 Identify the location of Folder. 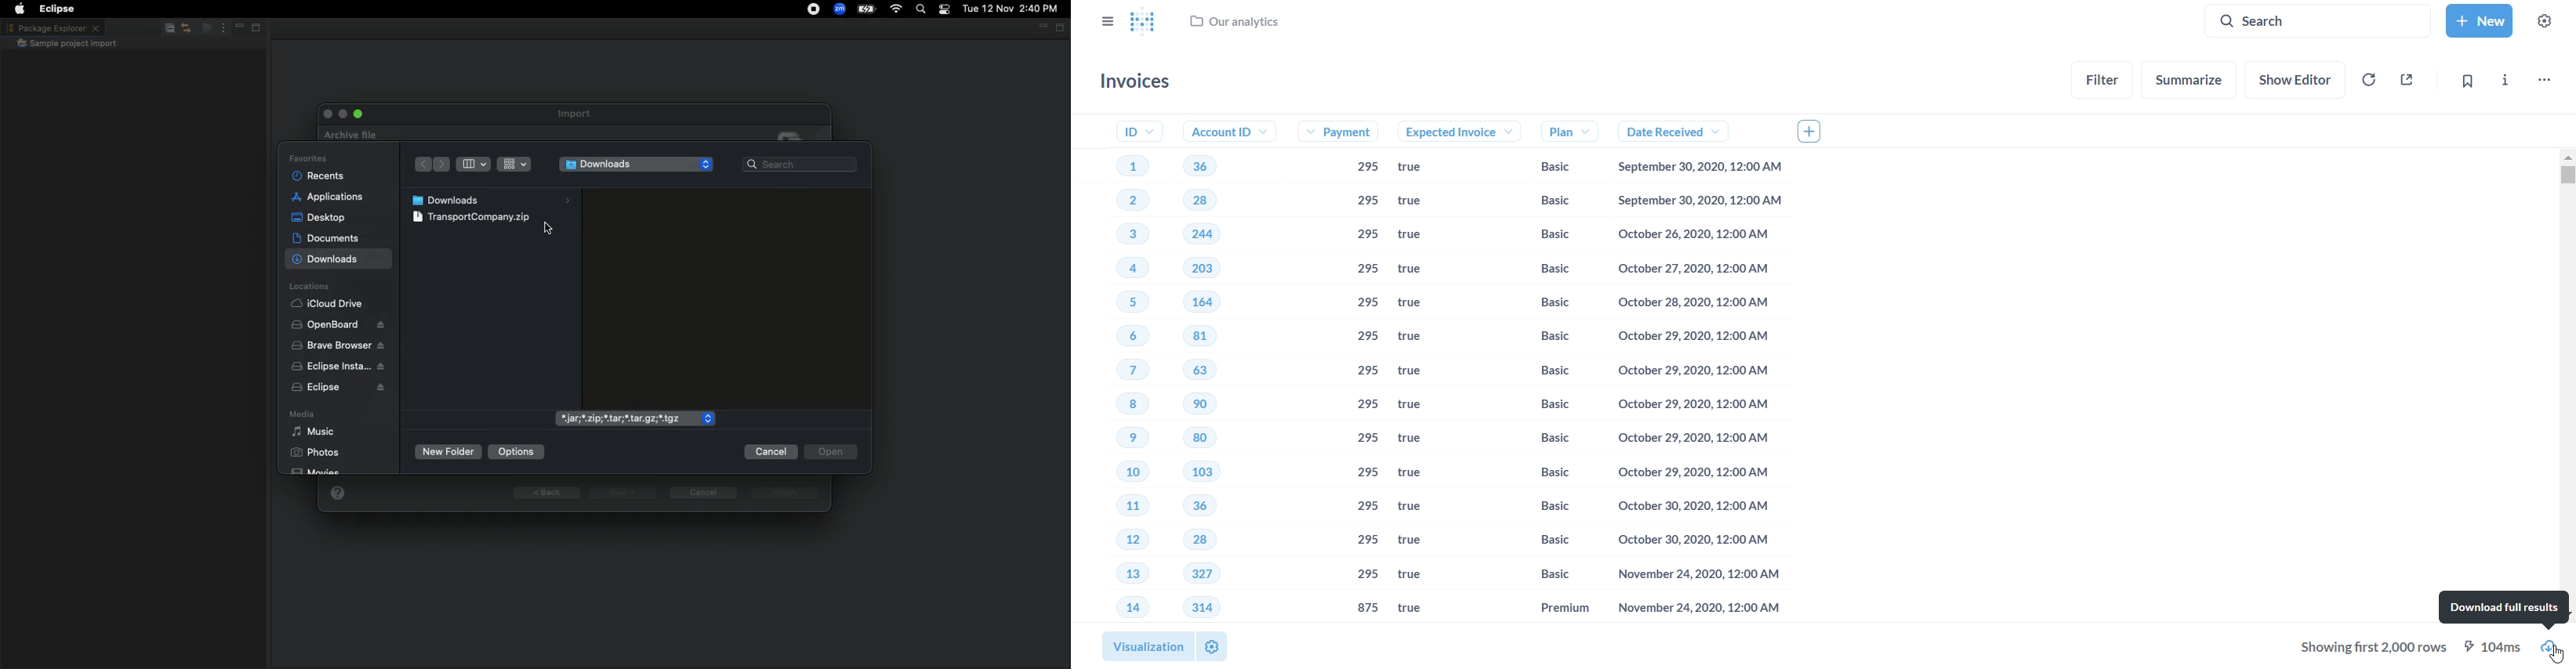
(67, 45).